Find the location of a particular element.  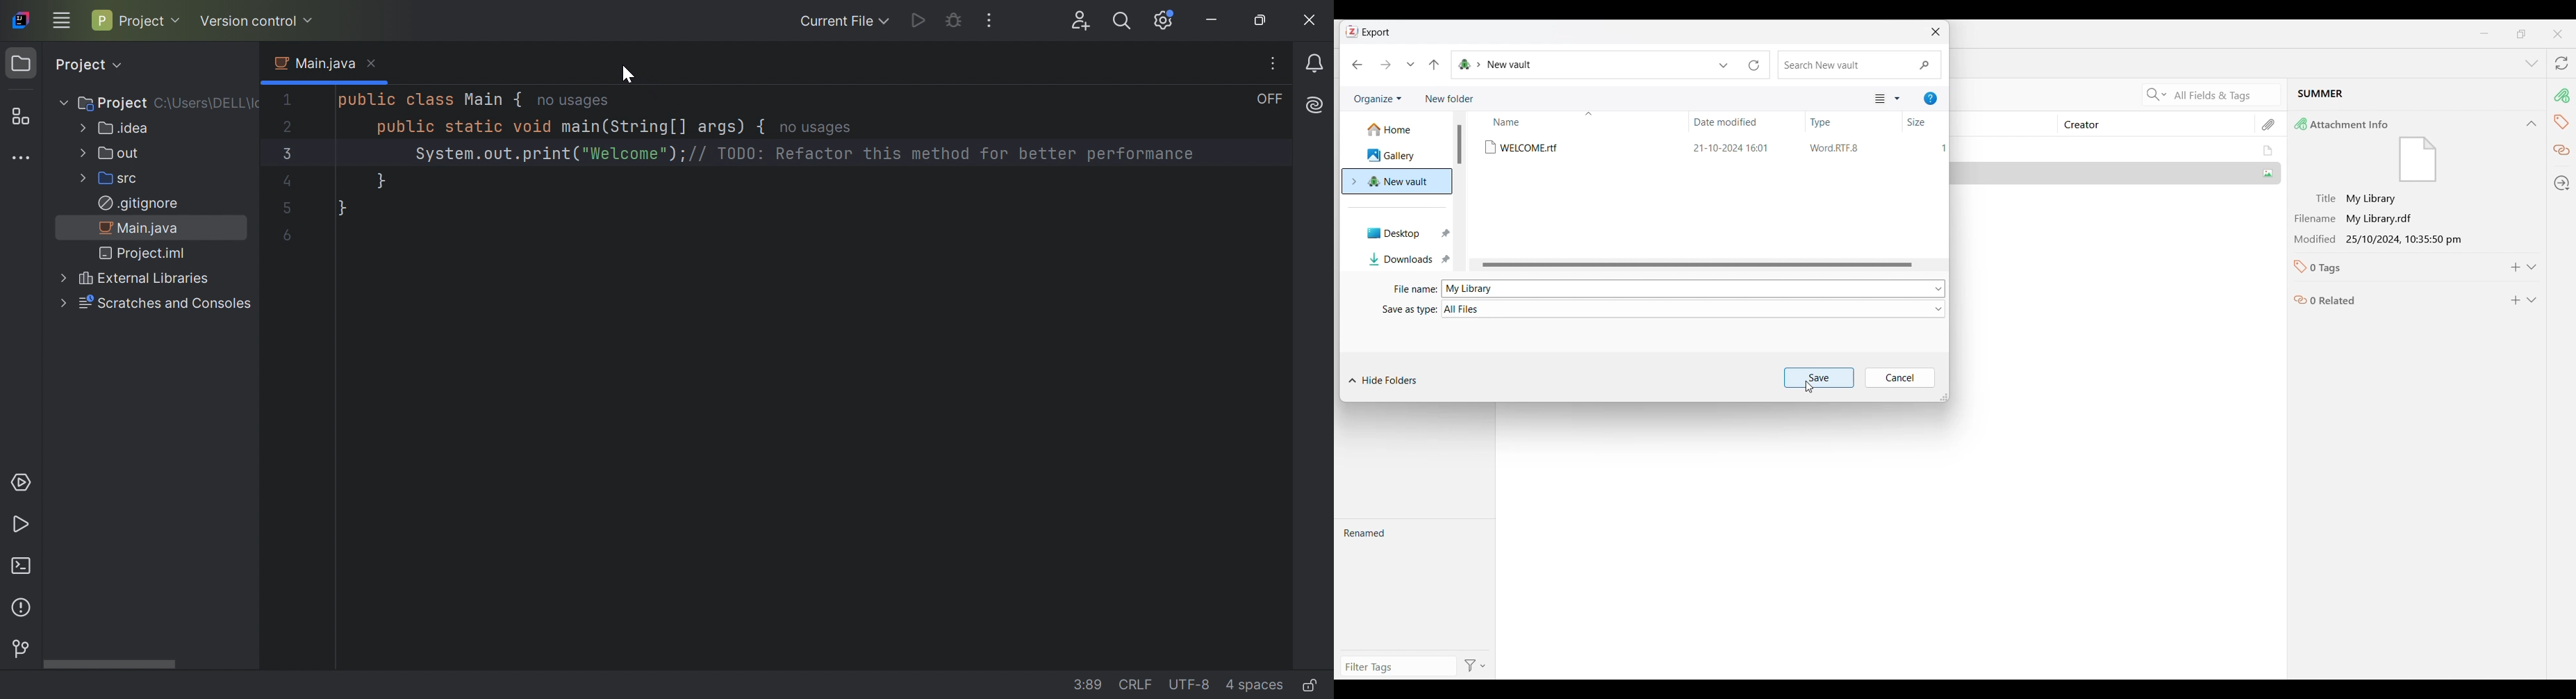

Tags is located at coordinates (2562, 123).